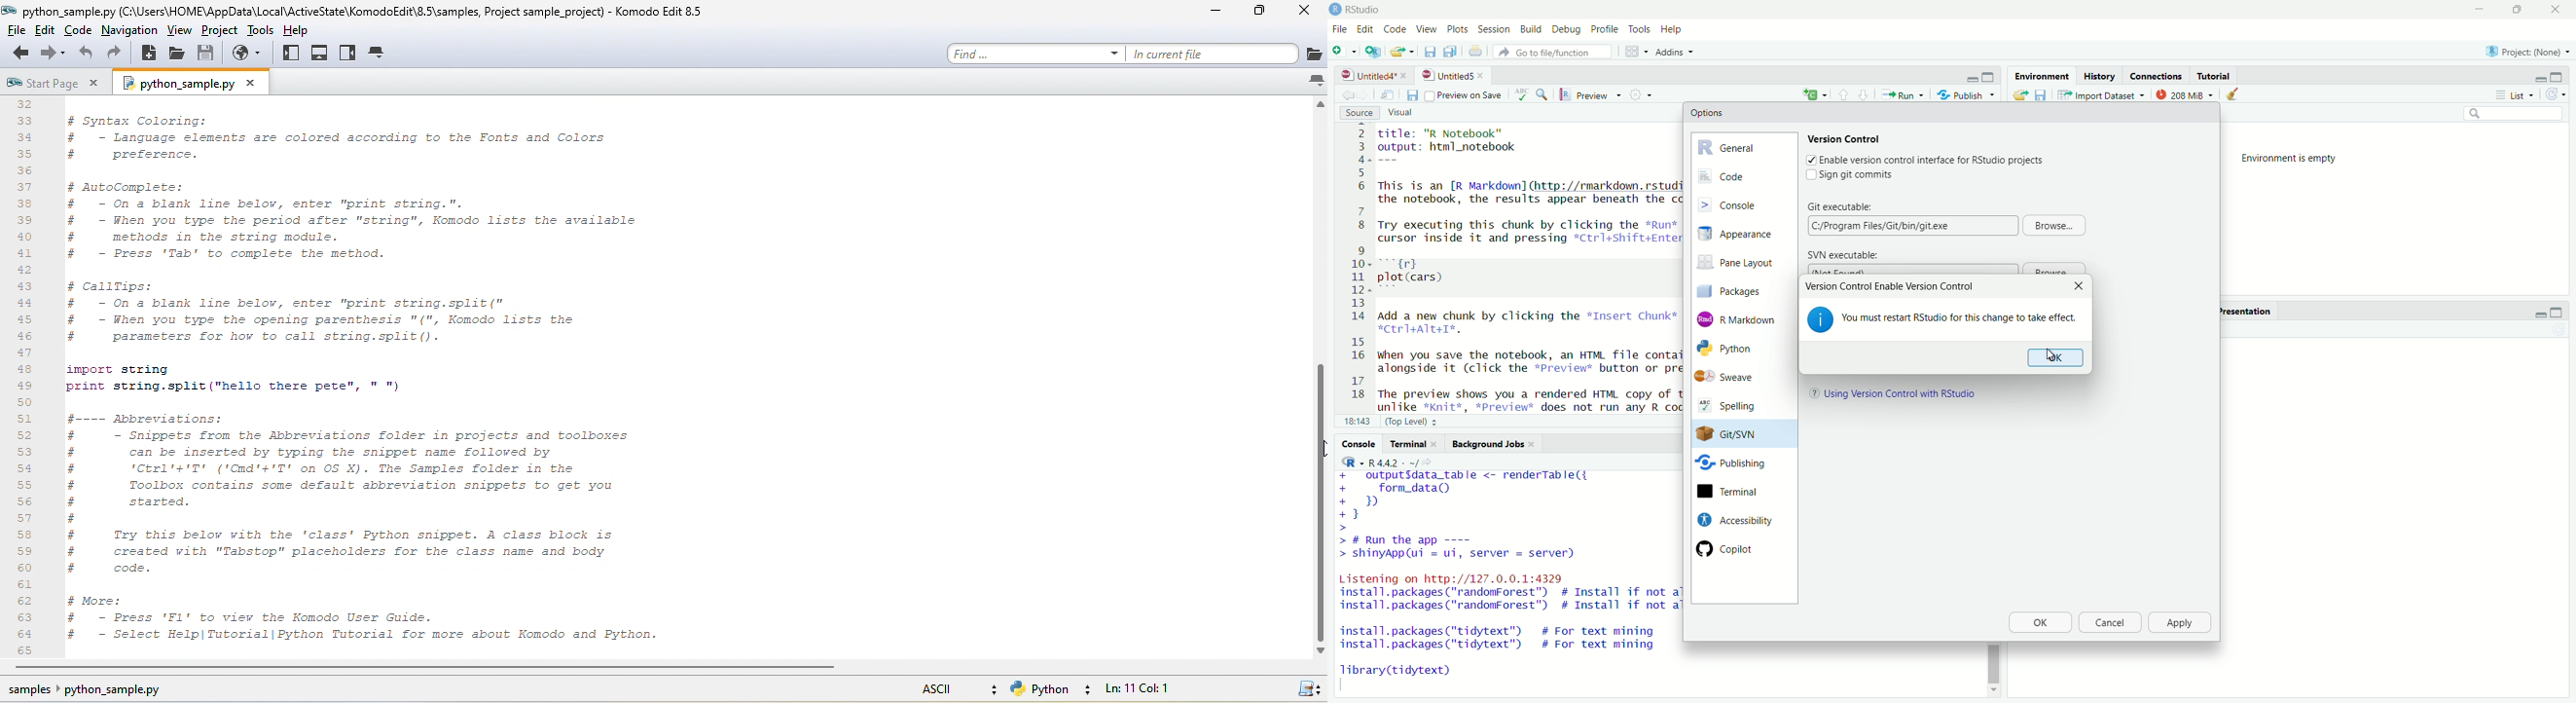 This screenshot has width=2576, height=728. What do you see at coordinates (1972, 78) in the screenshot?
I see `minimize` at bounding box center [1972, 78].